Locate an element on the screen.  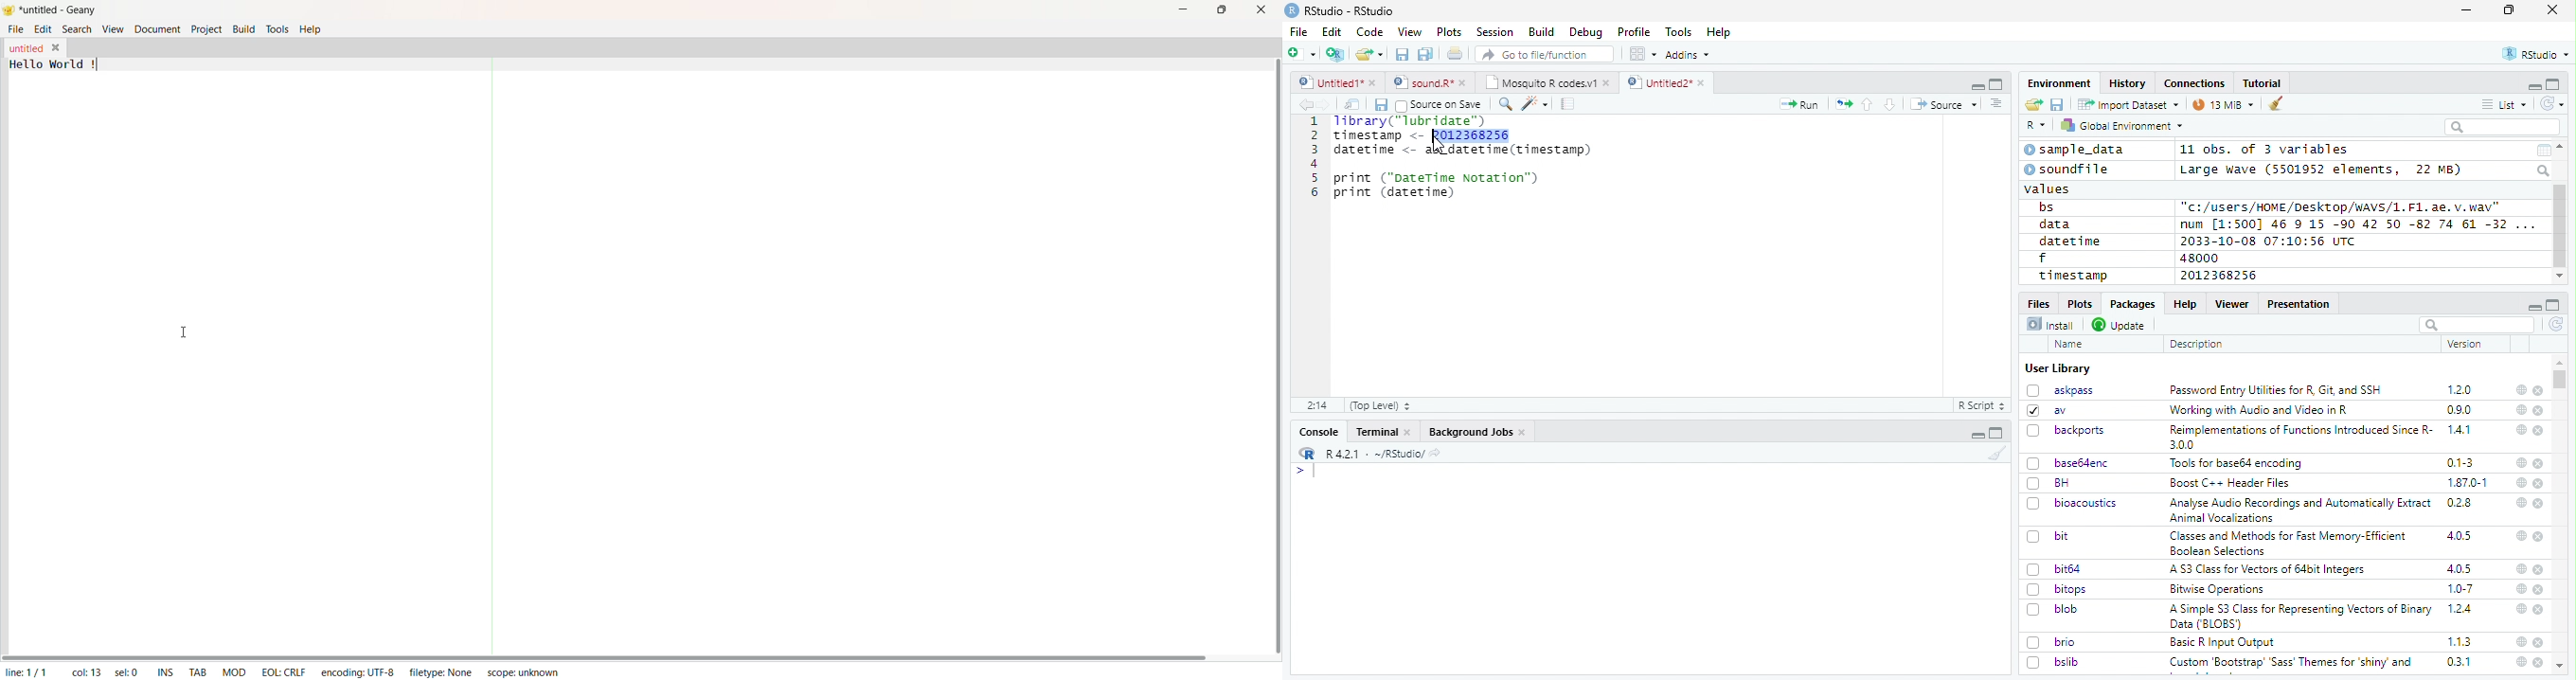
A S3 Class for Vectors of 64bit Integers is located at coordinates (2269, 570).